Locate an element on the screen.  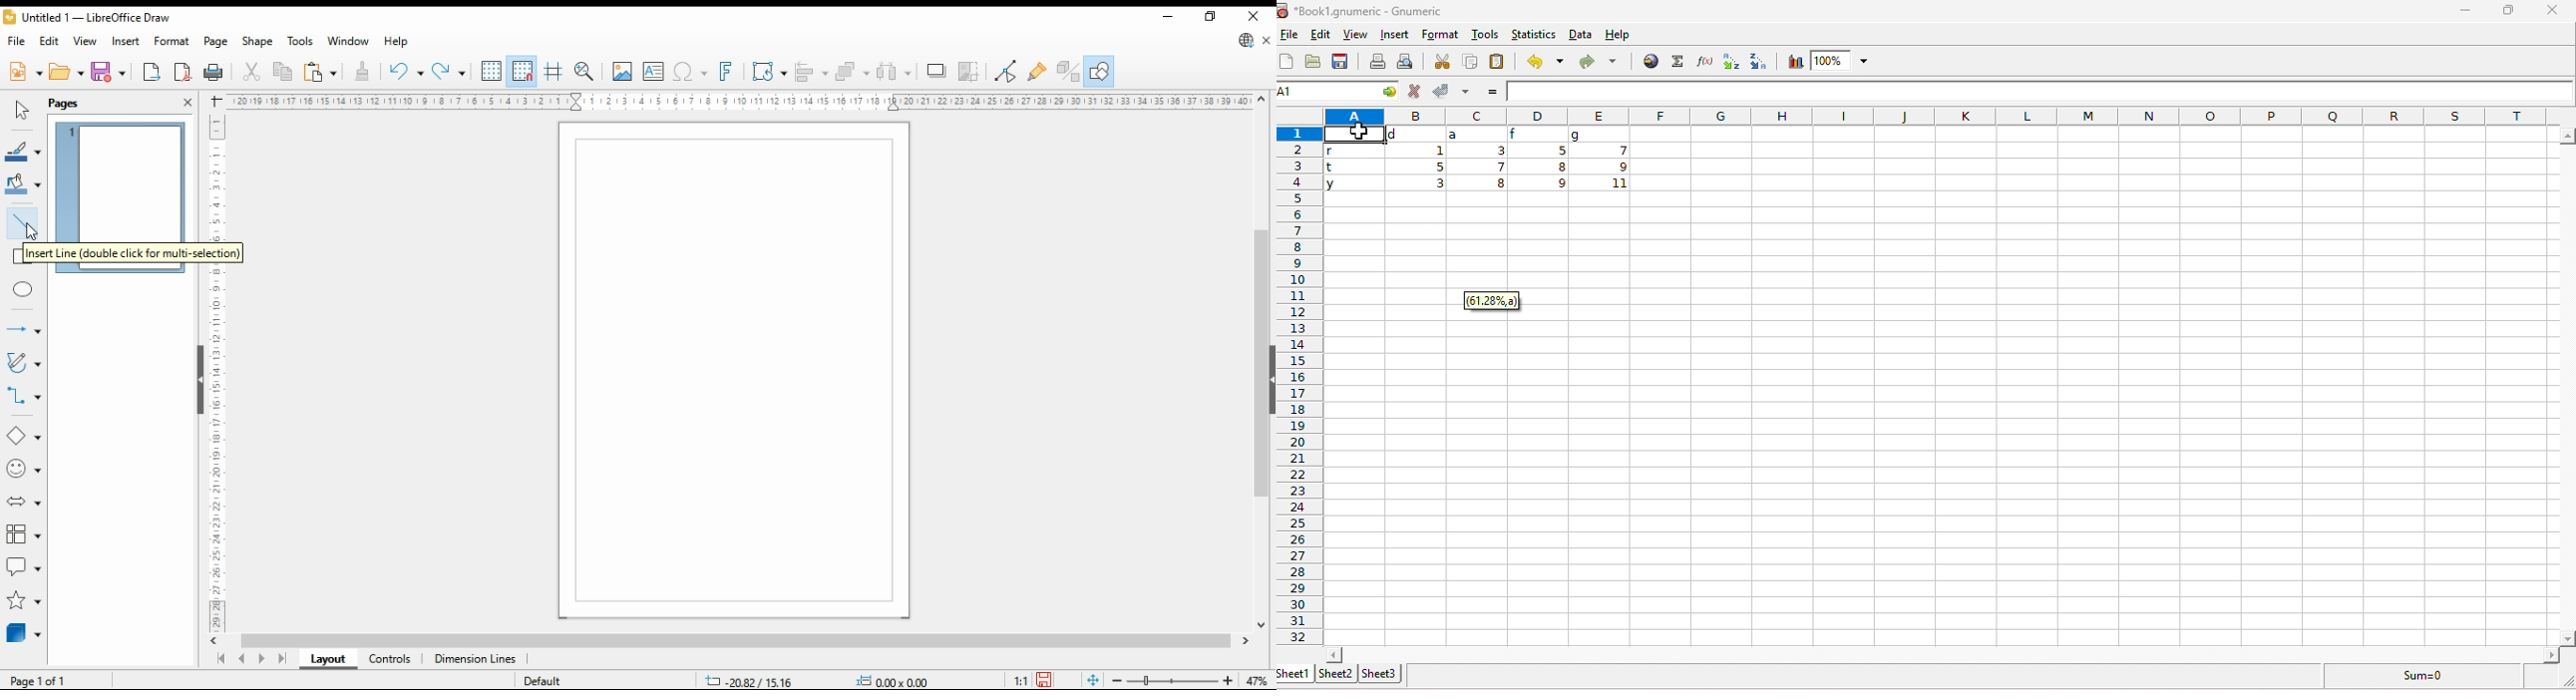
insert is located at coordinates (1392, 34).